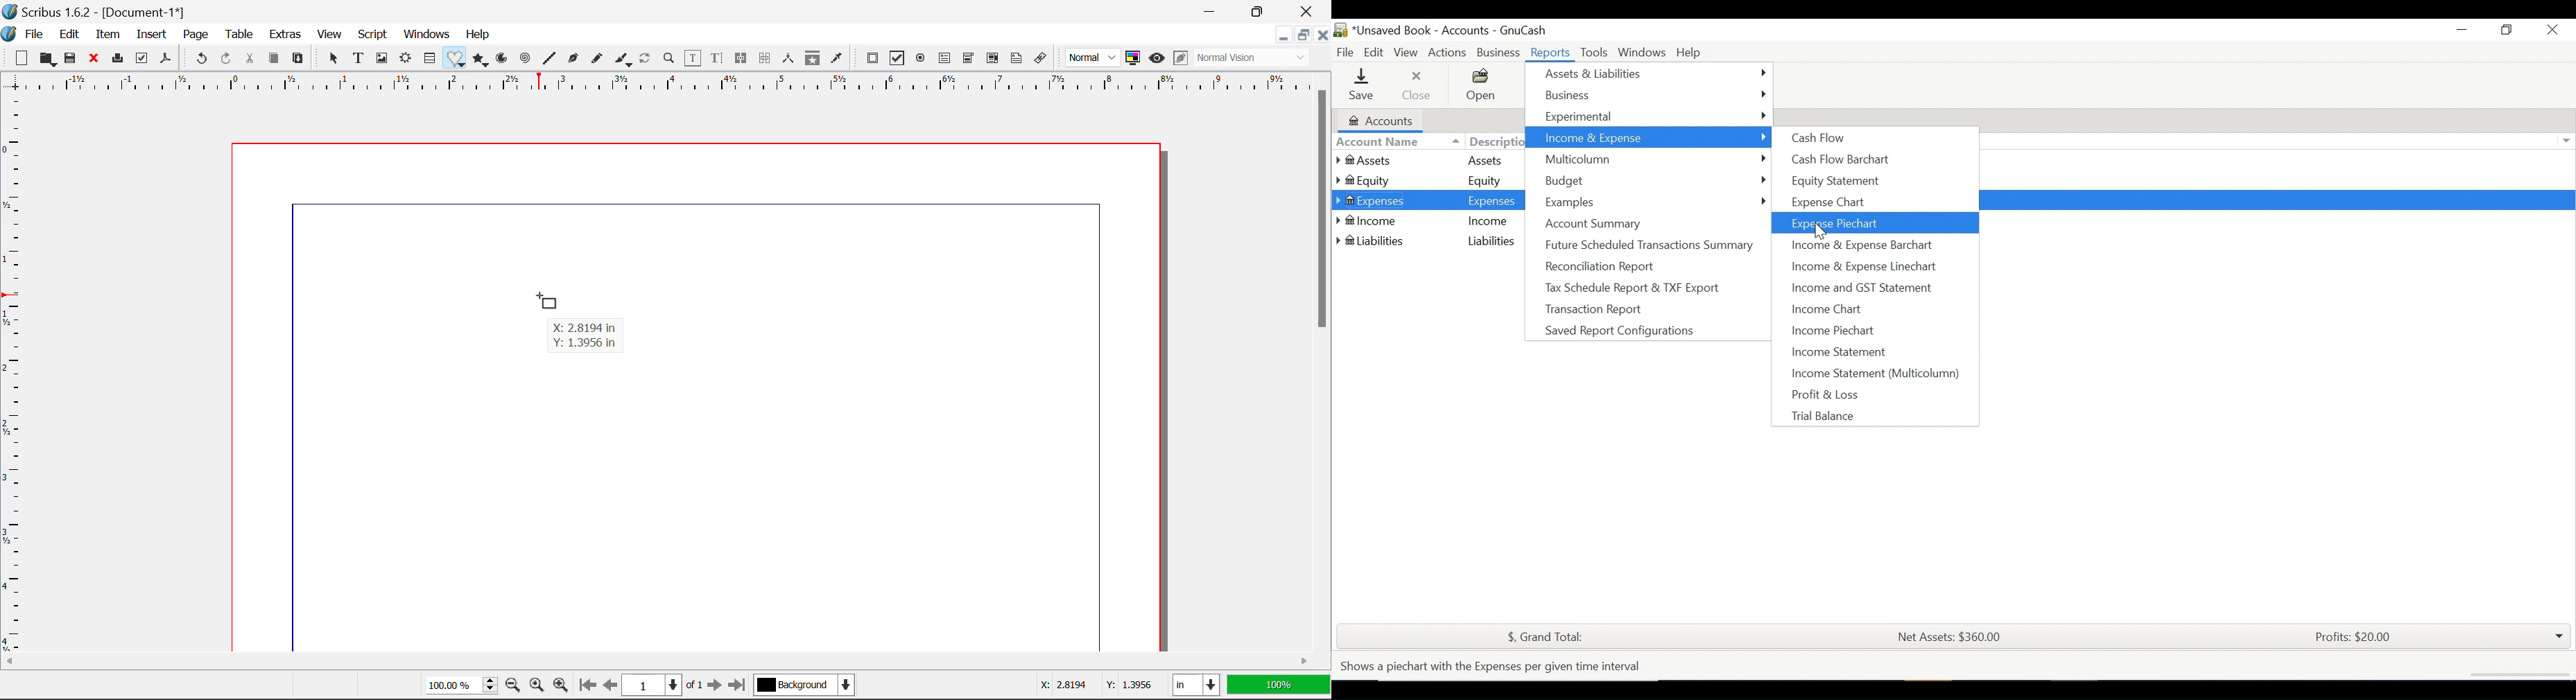 The width and height of the screenshot is (2576, 700). What do you see at coordinates (574, 60) in the screenshot?
I see `Bezier Curve` at bounding box center [574, 60].